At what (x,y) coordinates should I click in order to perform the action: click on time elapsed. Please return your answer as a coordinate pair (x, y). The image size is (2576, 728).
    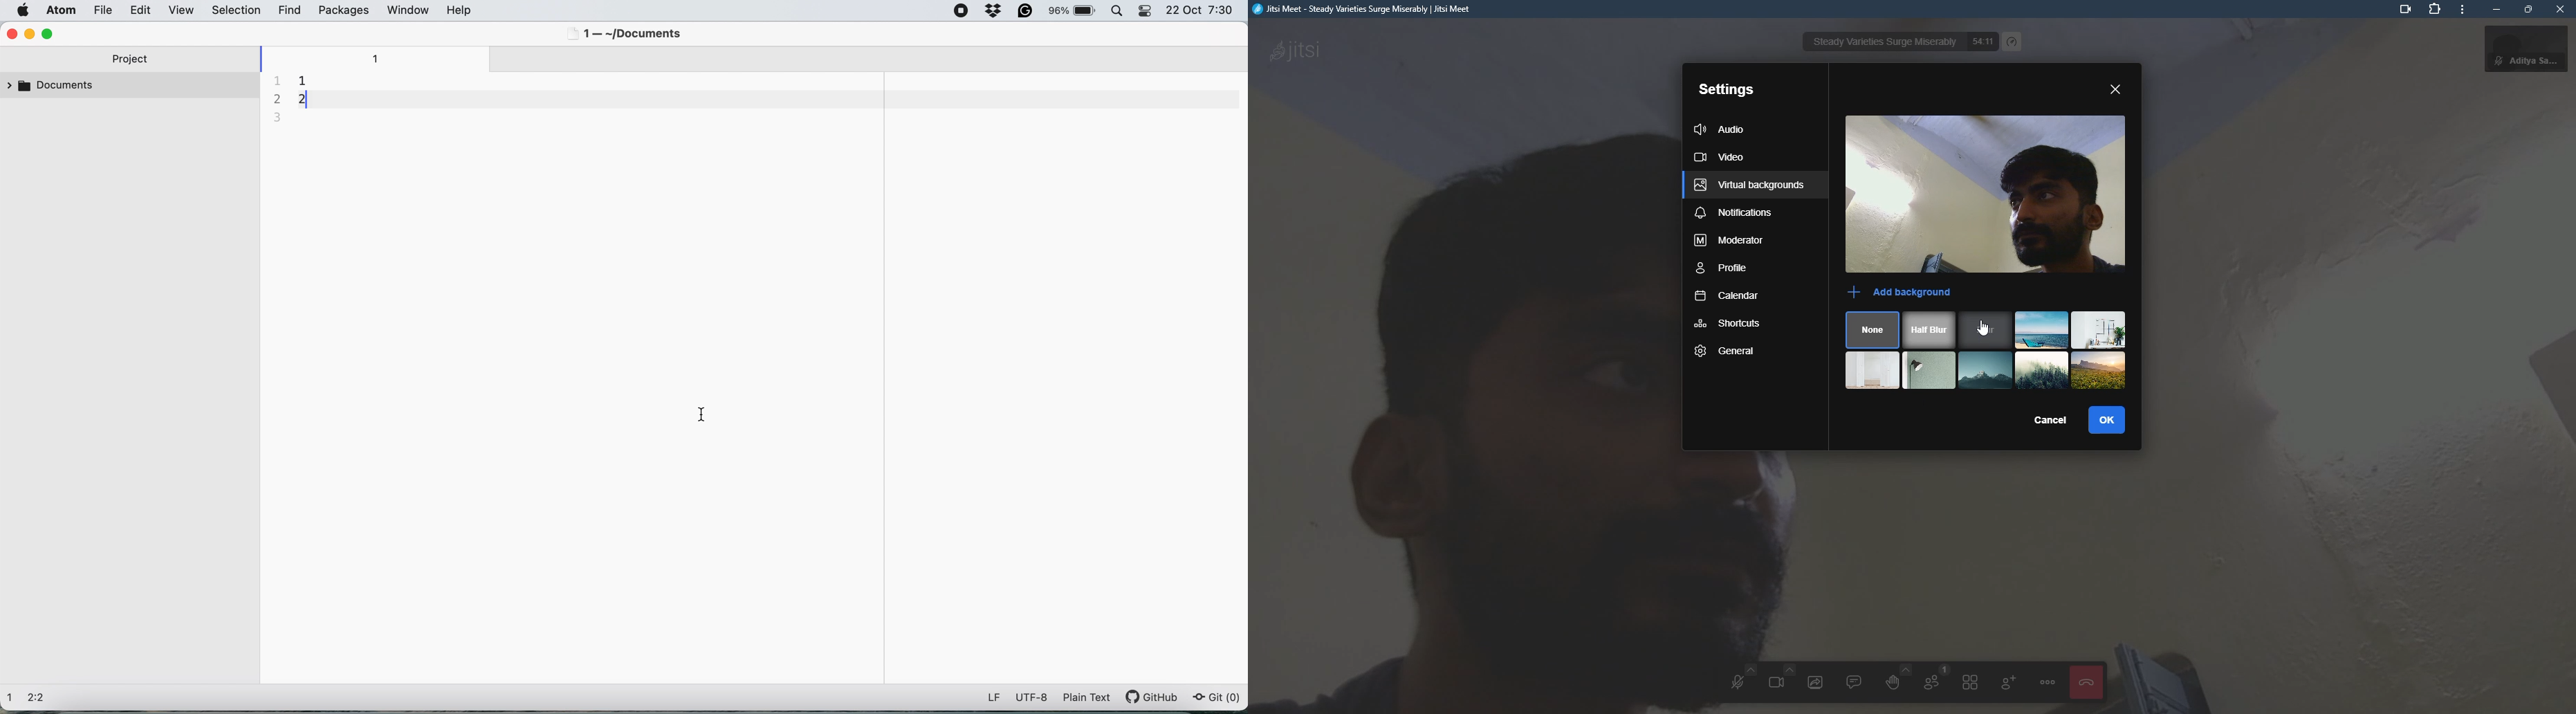
    Looking at the image, I should click on (1981, 42).